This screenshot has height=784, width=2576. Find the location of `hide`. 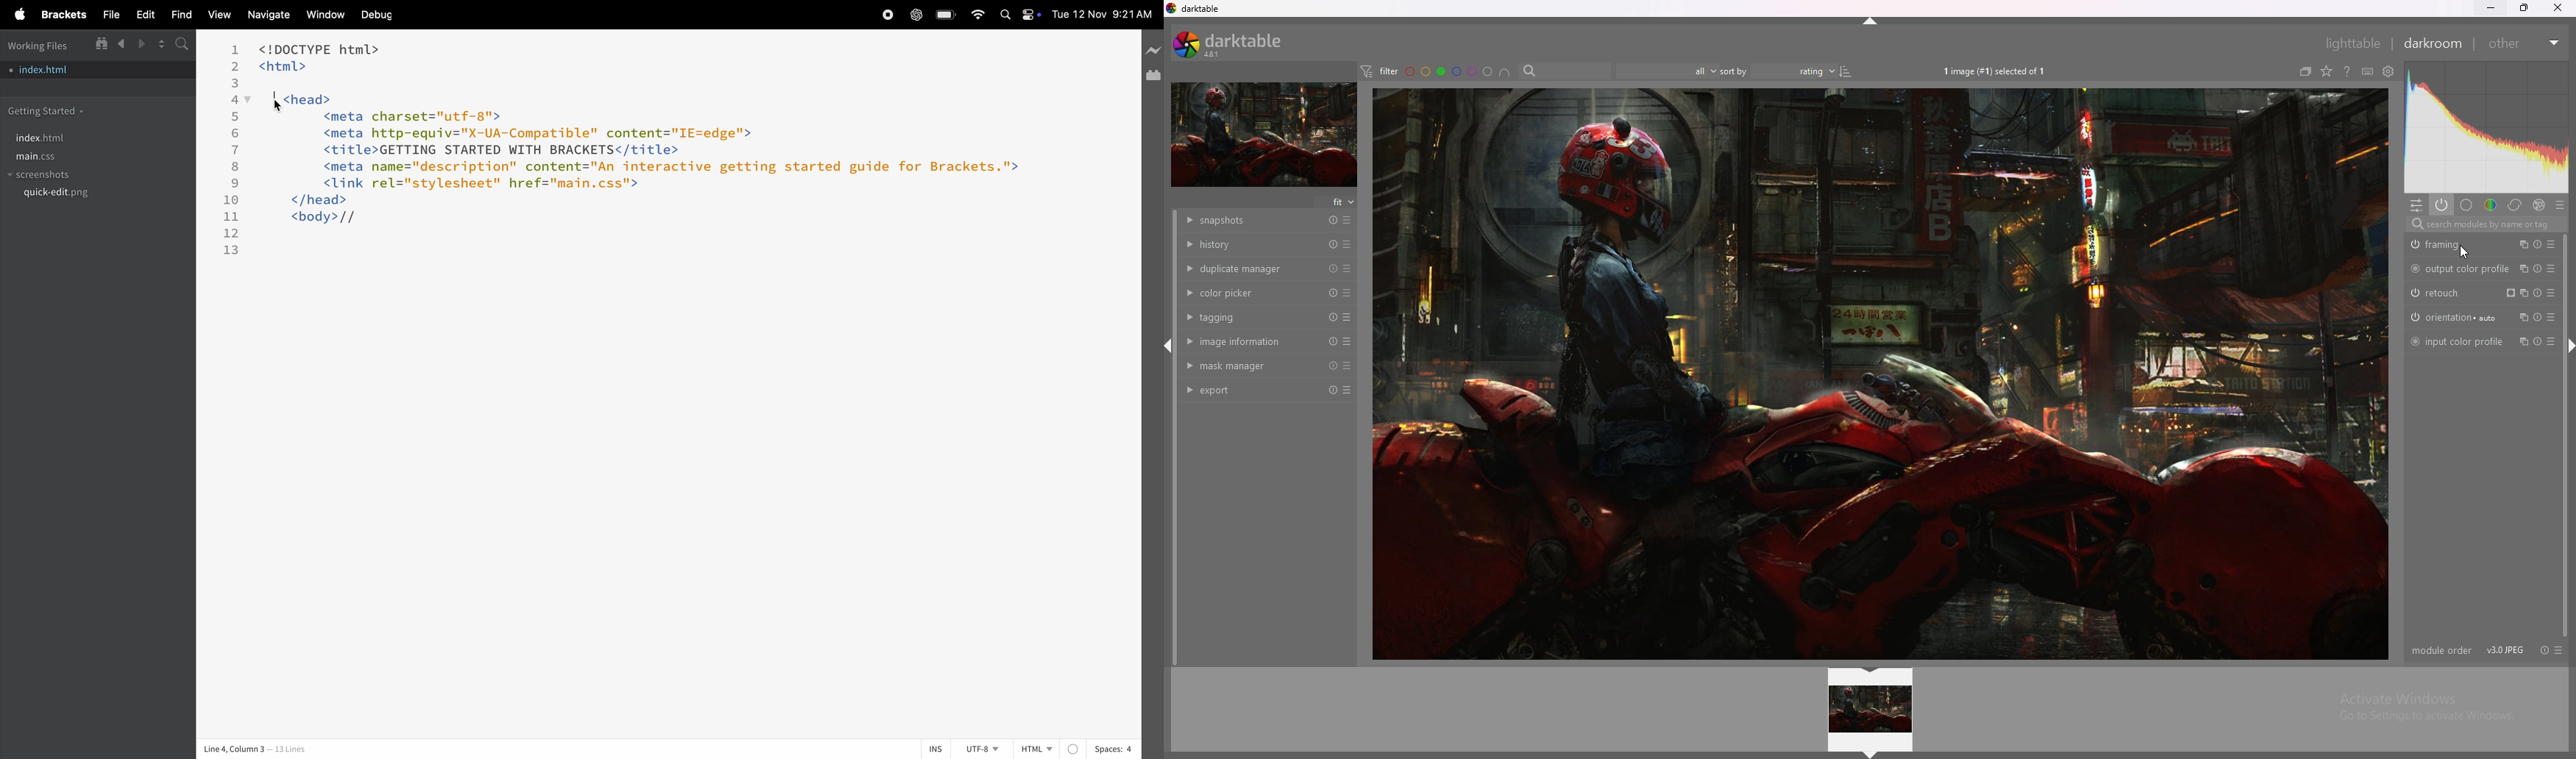

hide is located at coordinates (1872, 671).